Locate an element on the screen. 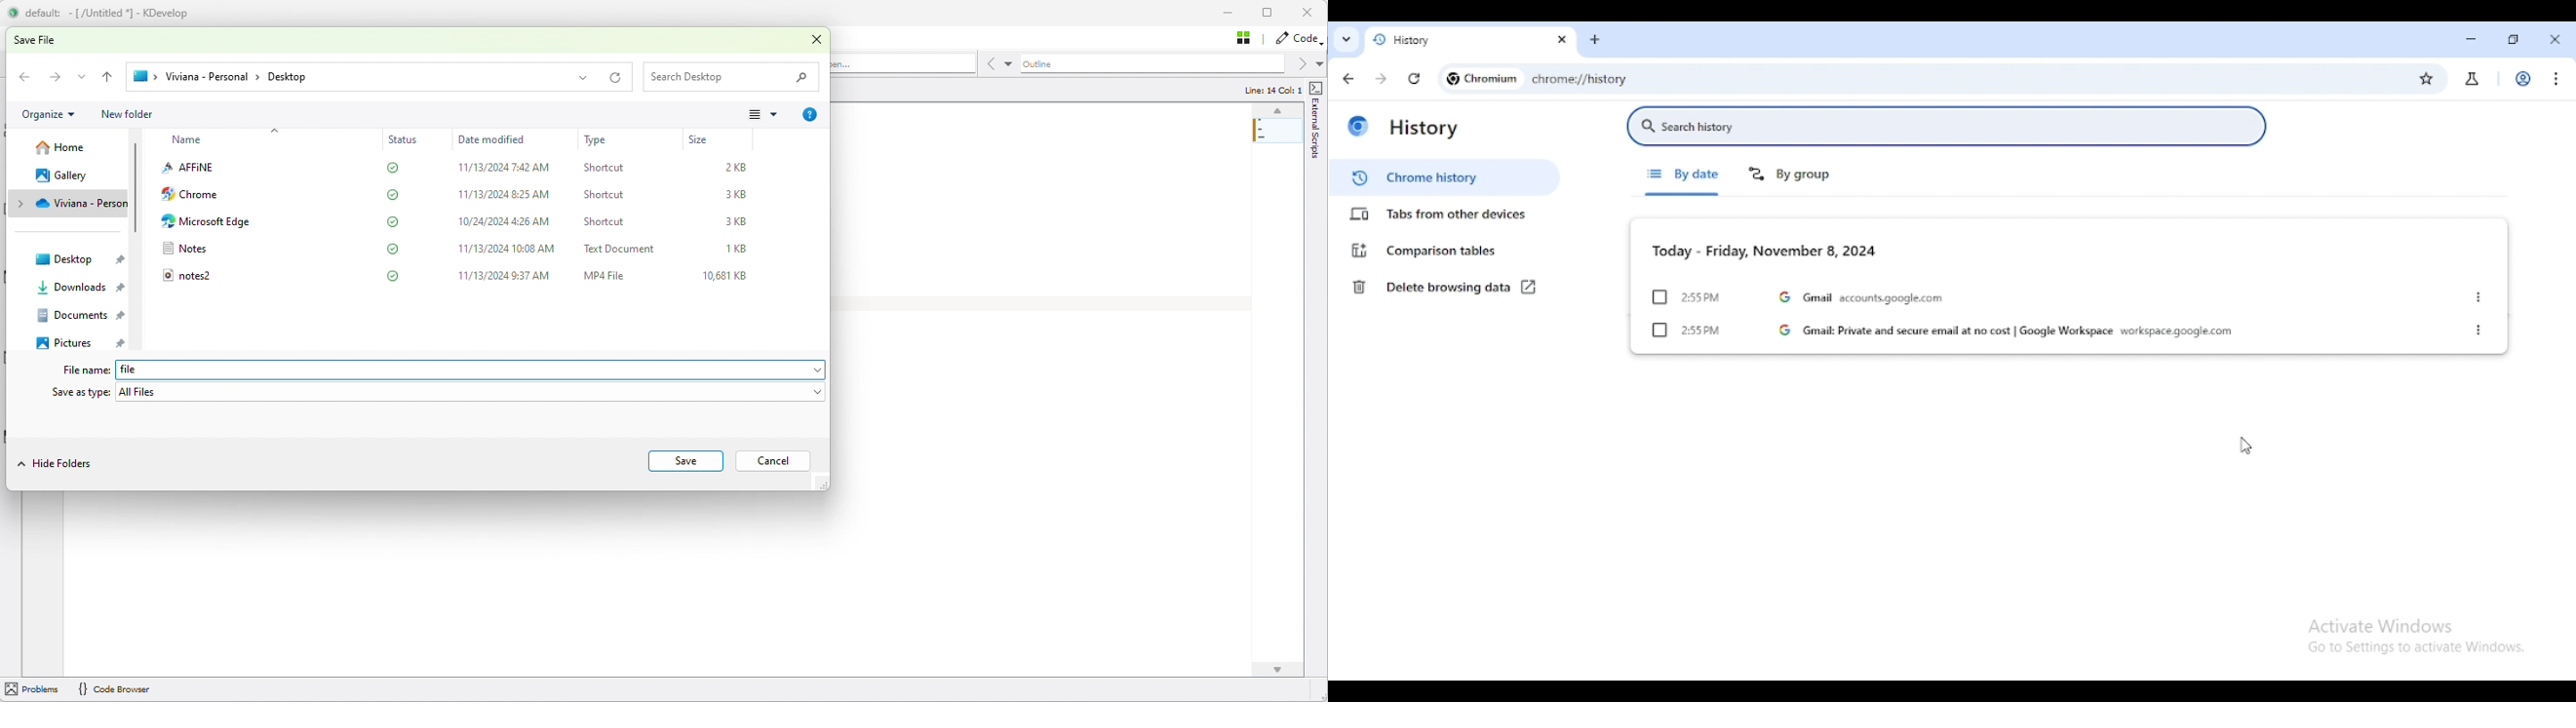  search history is located at coordinates (1946, 126).